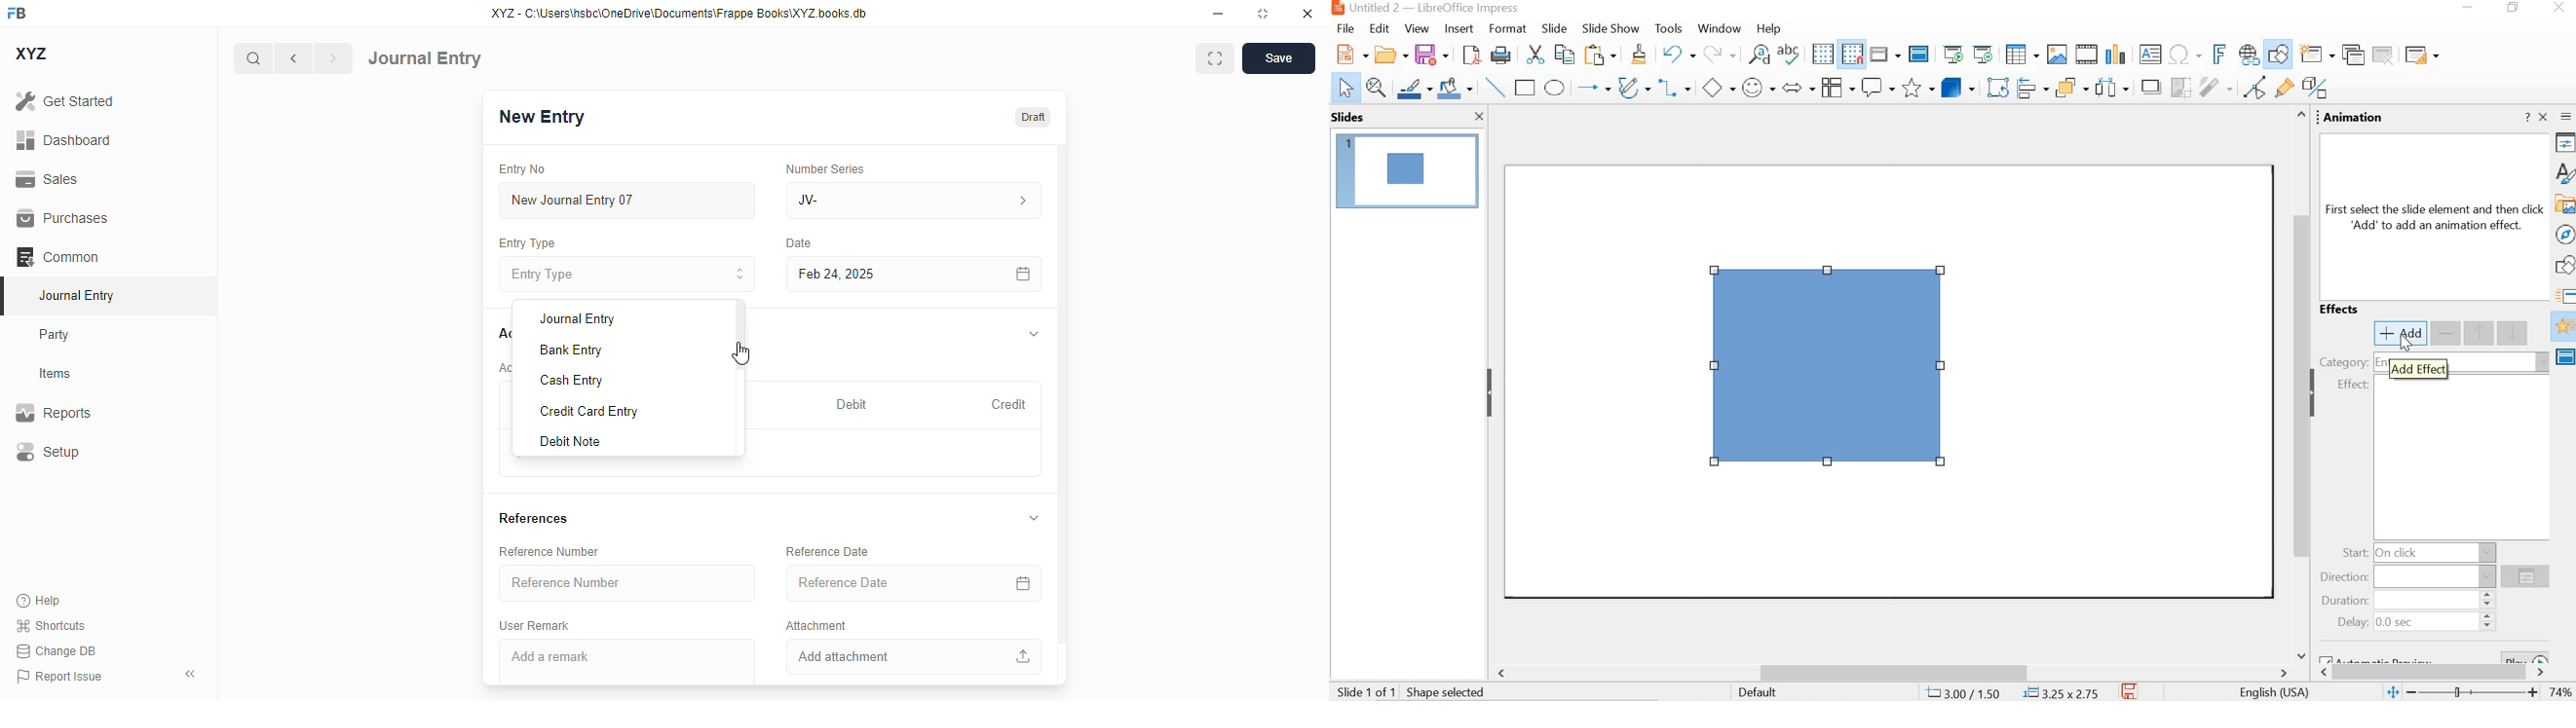 The height and width of the screenshot is (728, 2576). What do you see at coordinates (57, 256) in the screenshot?
I see `common` at bounding box center [57, 256].